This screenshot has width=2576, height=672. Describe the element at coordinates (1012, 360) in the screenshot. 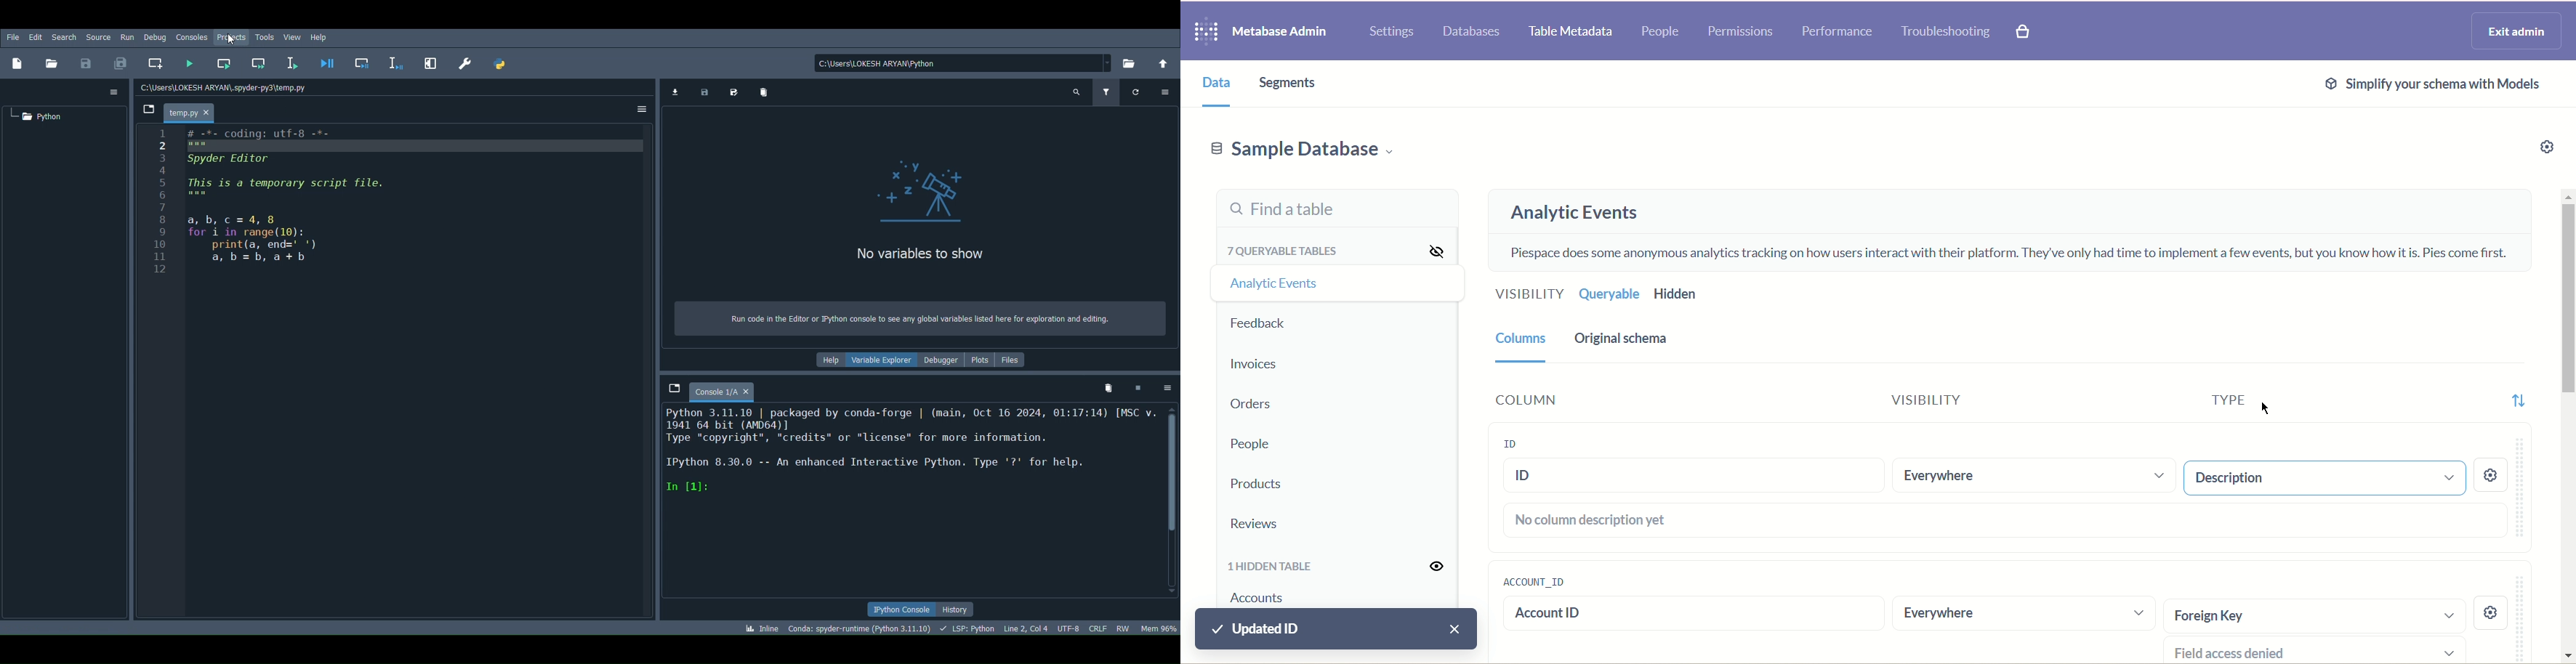

I see `Files` at that location.